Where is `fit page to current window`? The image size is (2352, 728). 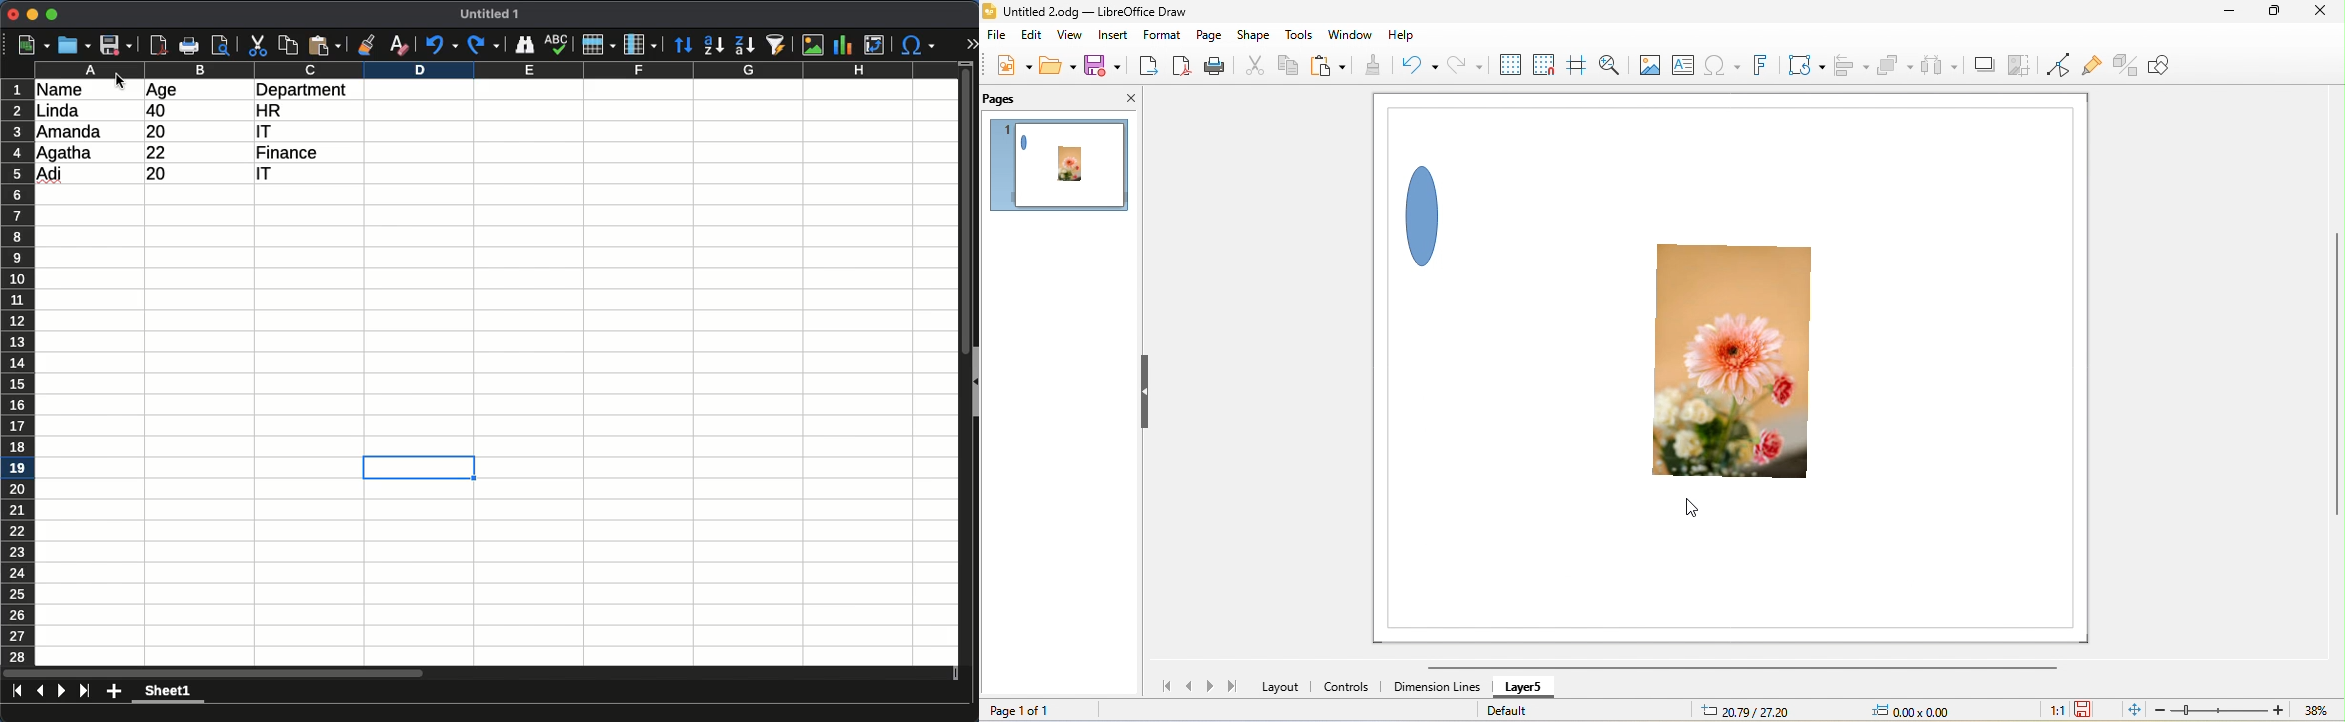 fit page to current window is located at coordinates (2132, 709).